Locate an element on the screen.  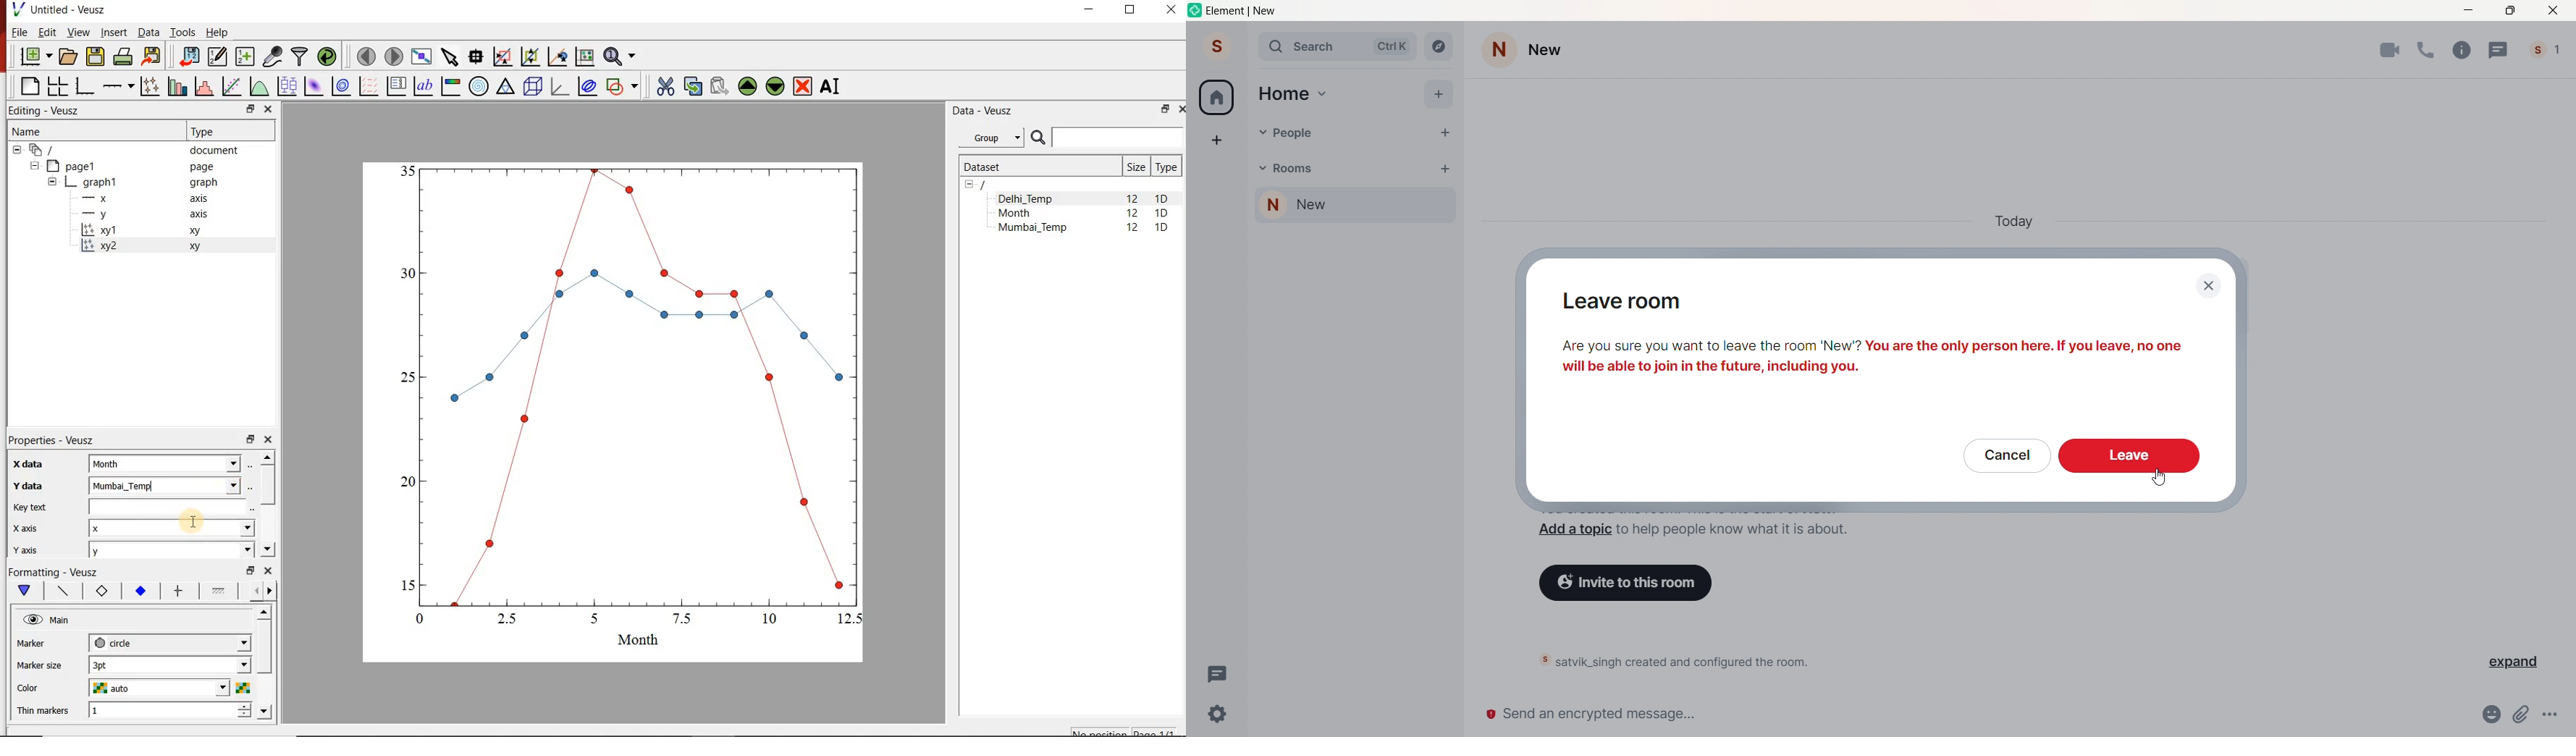
Mumbai_Temp is located at coordinates (172, 484).